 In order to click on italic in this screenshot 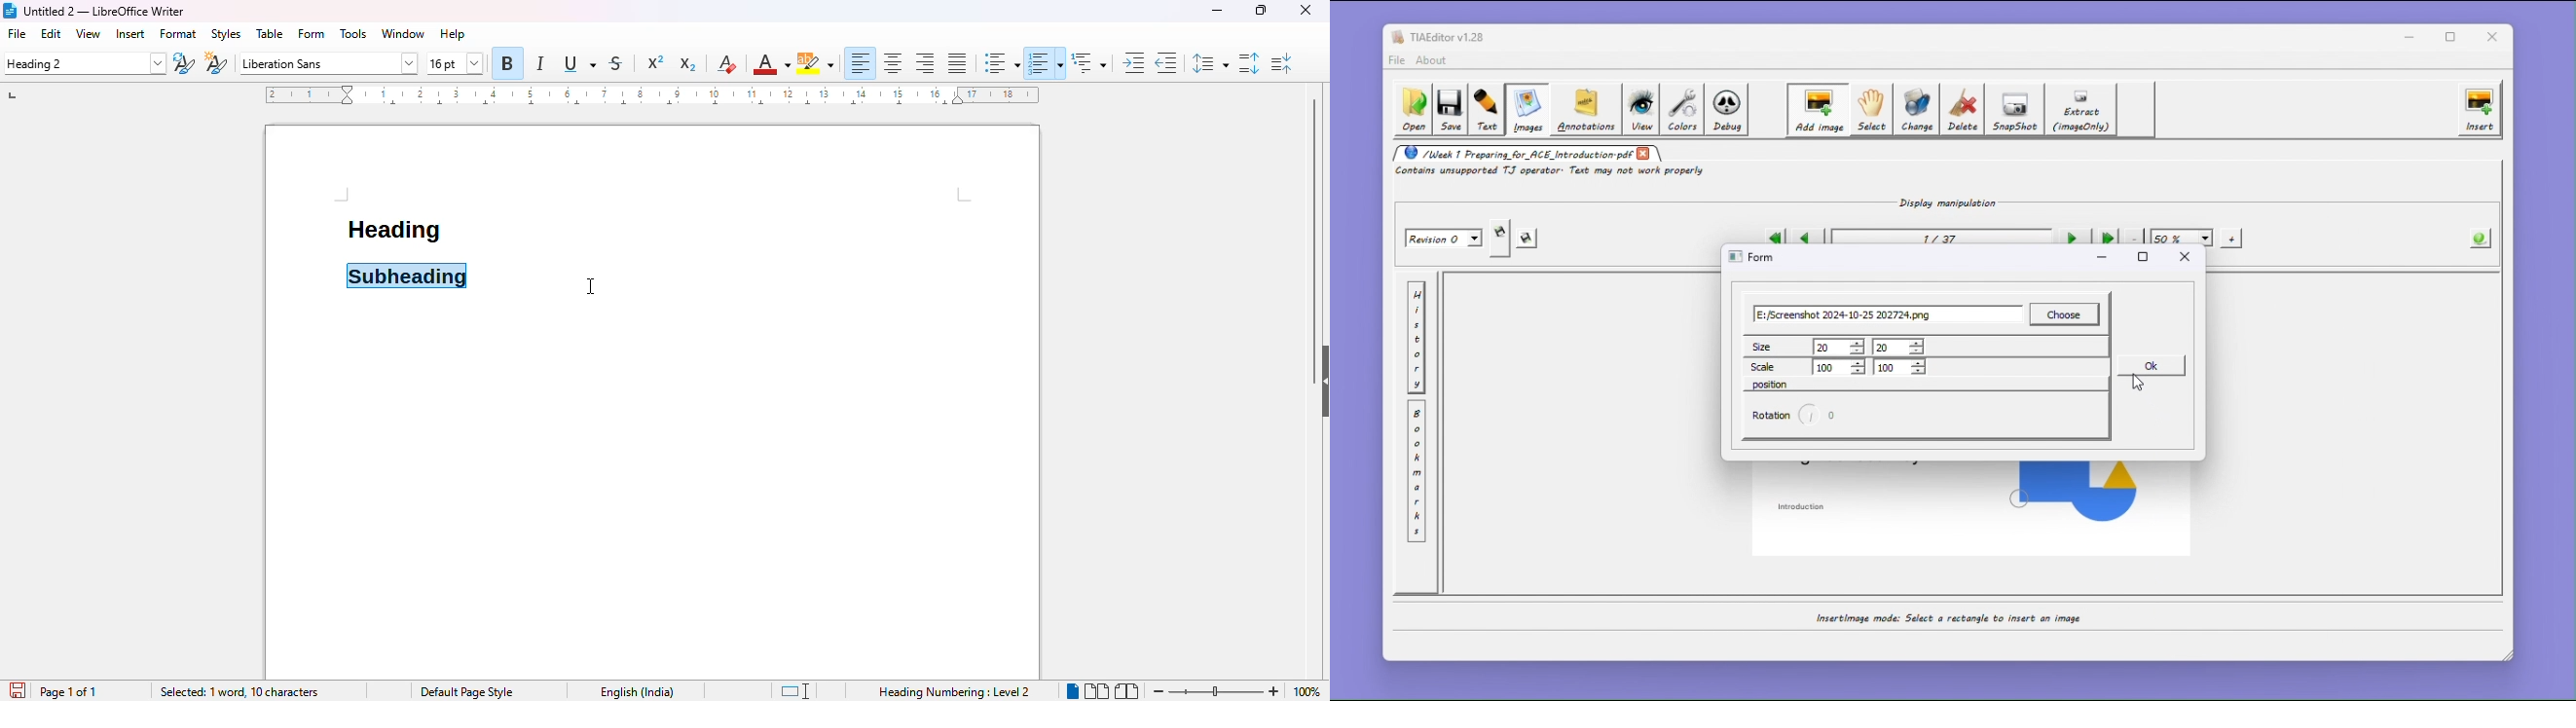, I will do `click(540, 62)`.